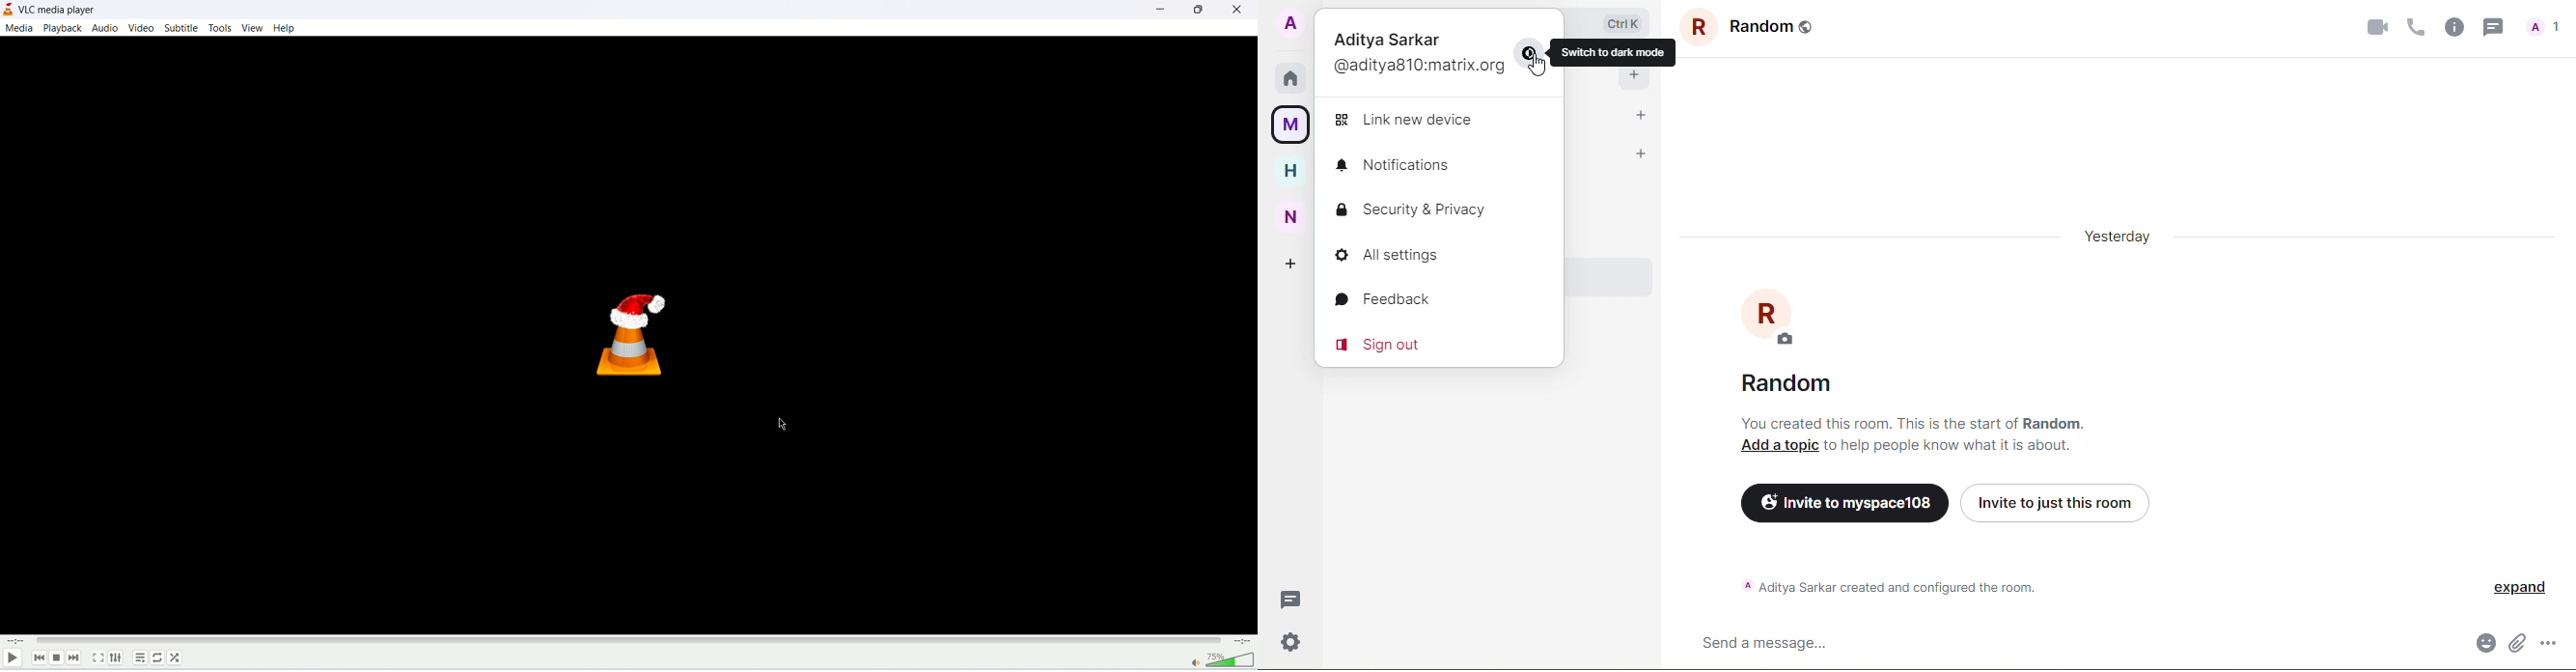  Describe the element at coordinates (183, 28) in the screenshot. I see `subtitle` at that location.